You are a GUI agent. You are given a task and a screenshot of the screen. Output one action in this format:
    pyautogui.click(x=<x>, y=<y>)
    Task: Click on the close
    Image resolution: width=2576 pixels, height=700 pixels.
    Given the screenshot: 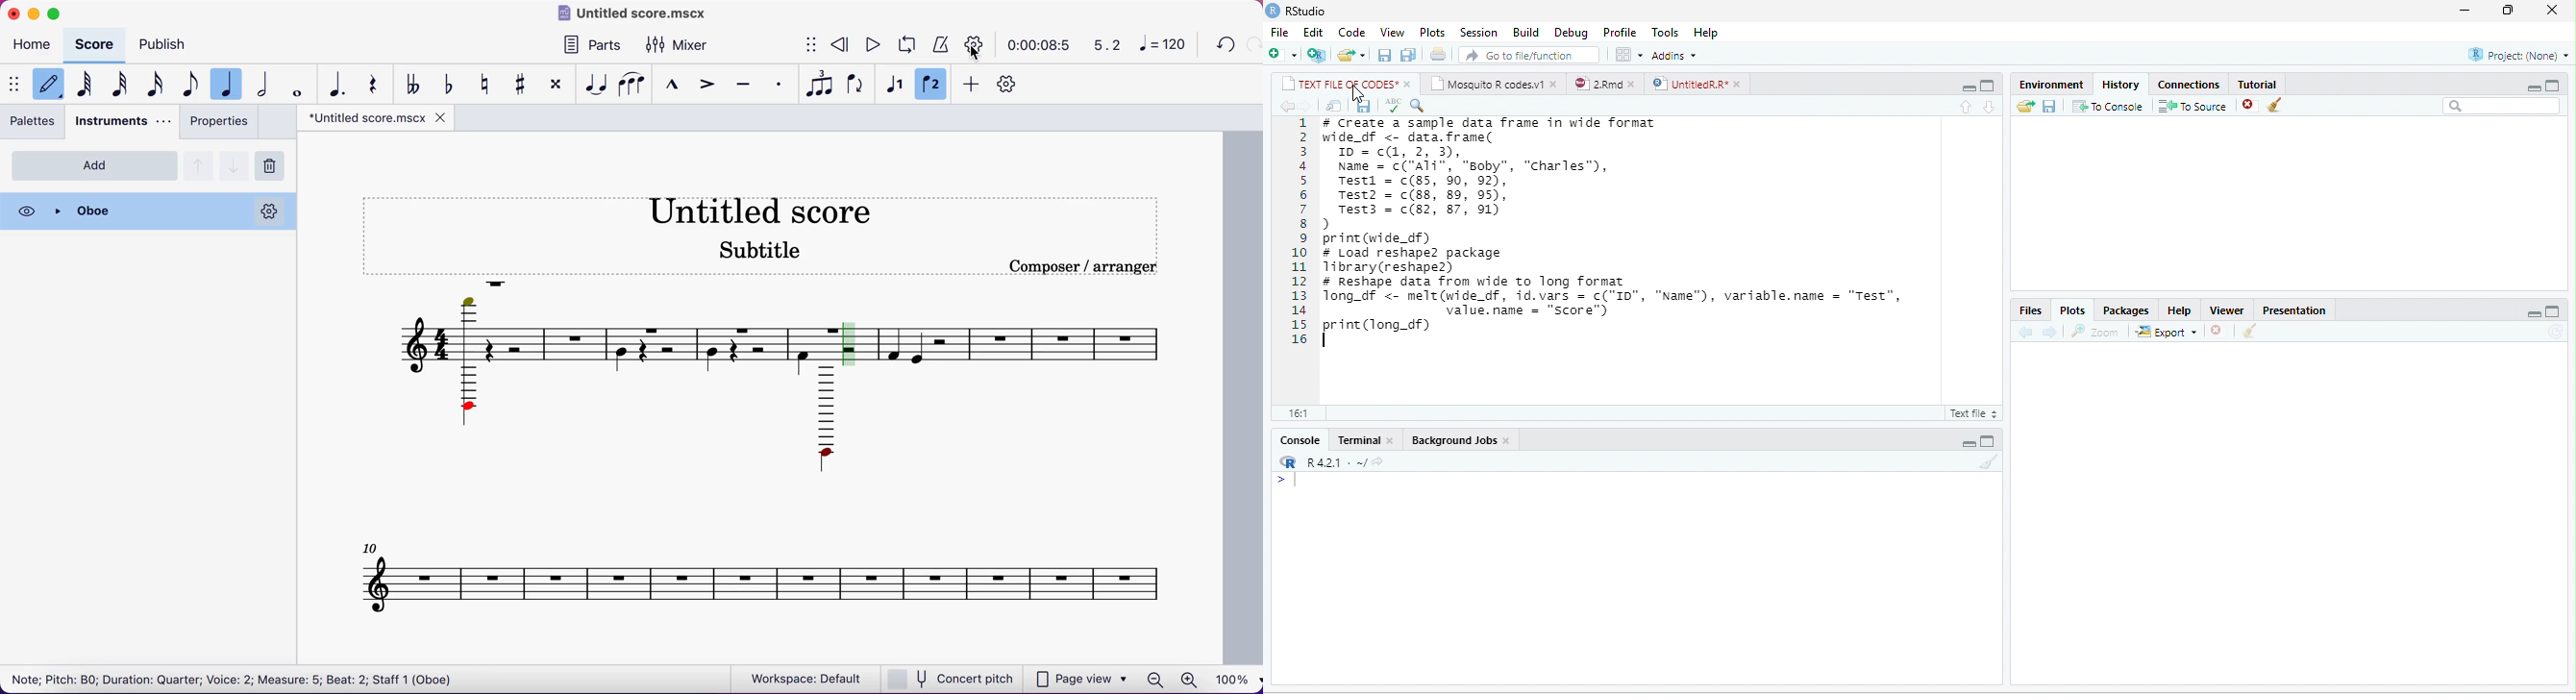 What is the action you would take?
    pyautogui.click(x=1555, y=83)
    